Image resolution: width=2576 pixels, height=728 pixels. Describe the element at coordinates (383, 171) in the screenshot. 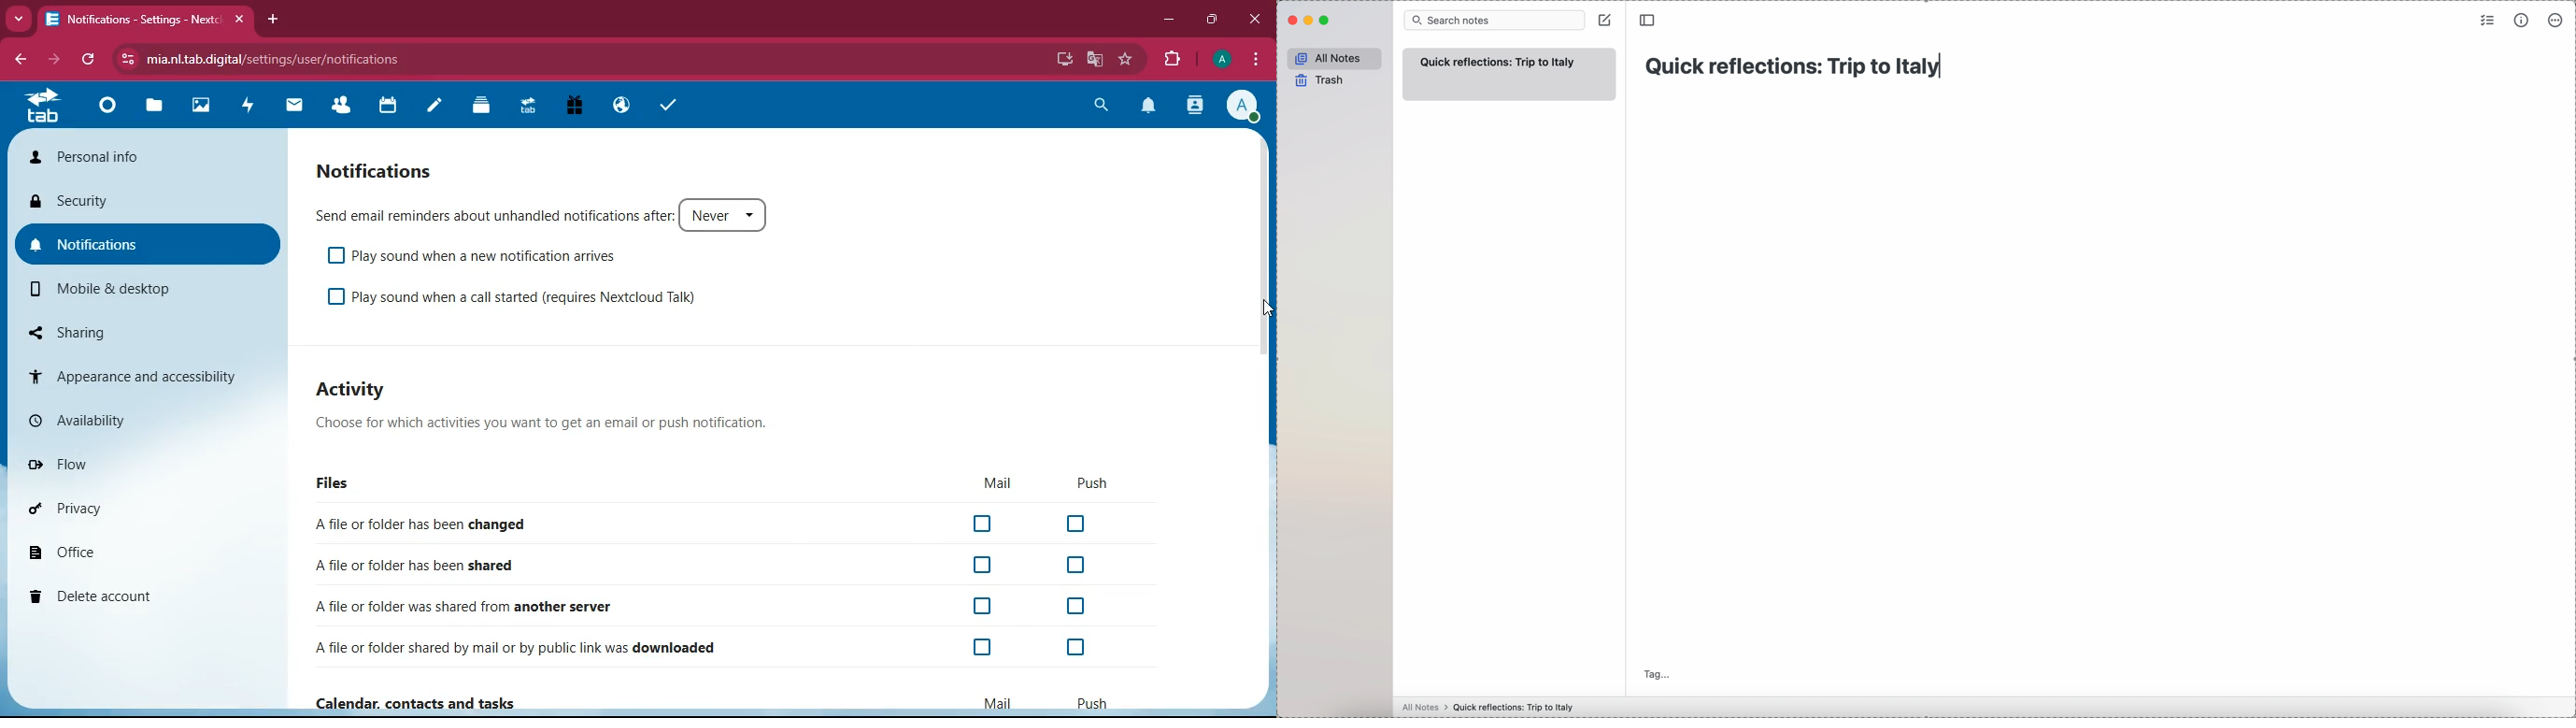

I see `notifications` at that location.